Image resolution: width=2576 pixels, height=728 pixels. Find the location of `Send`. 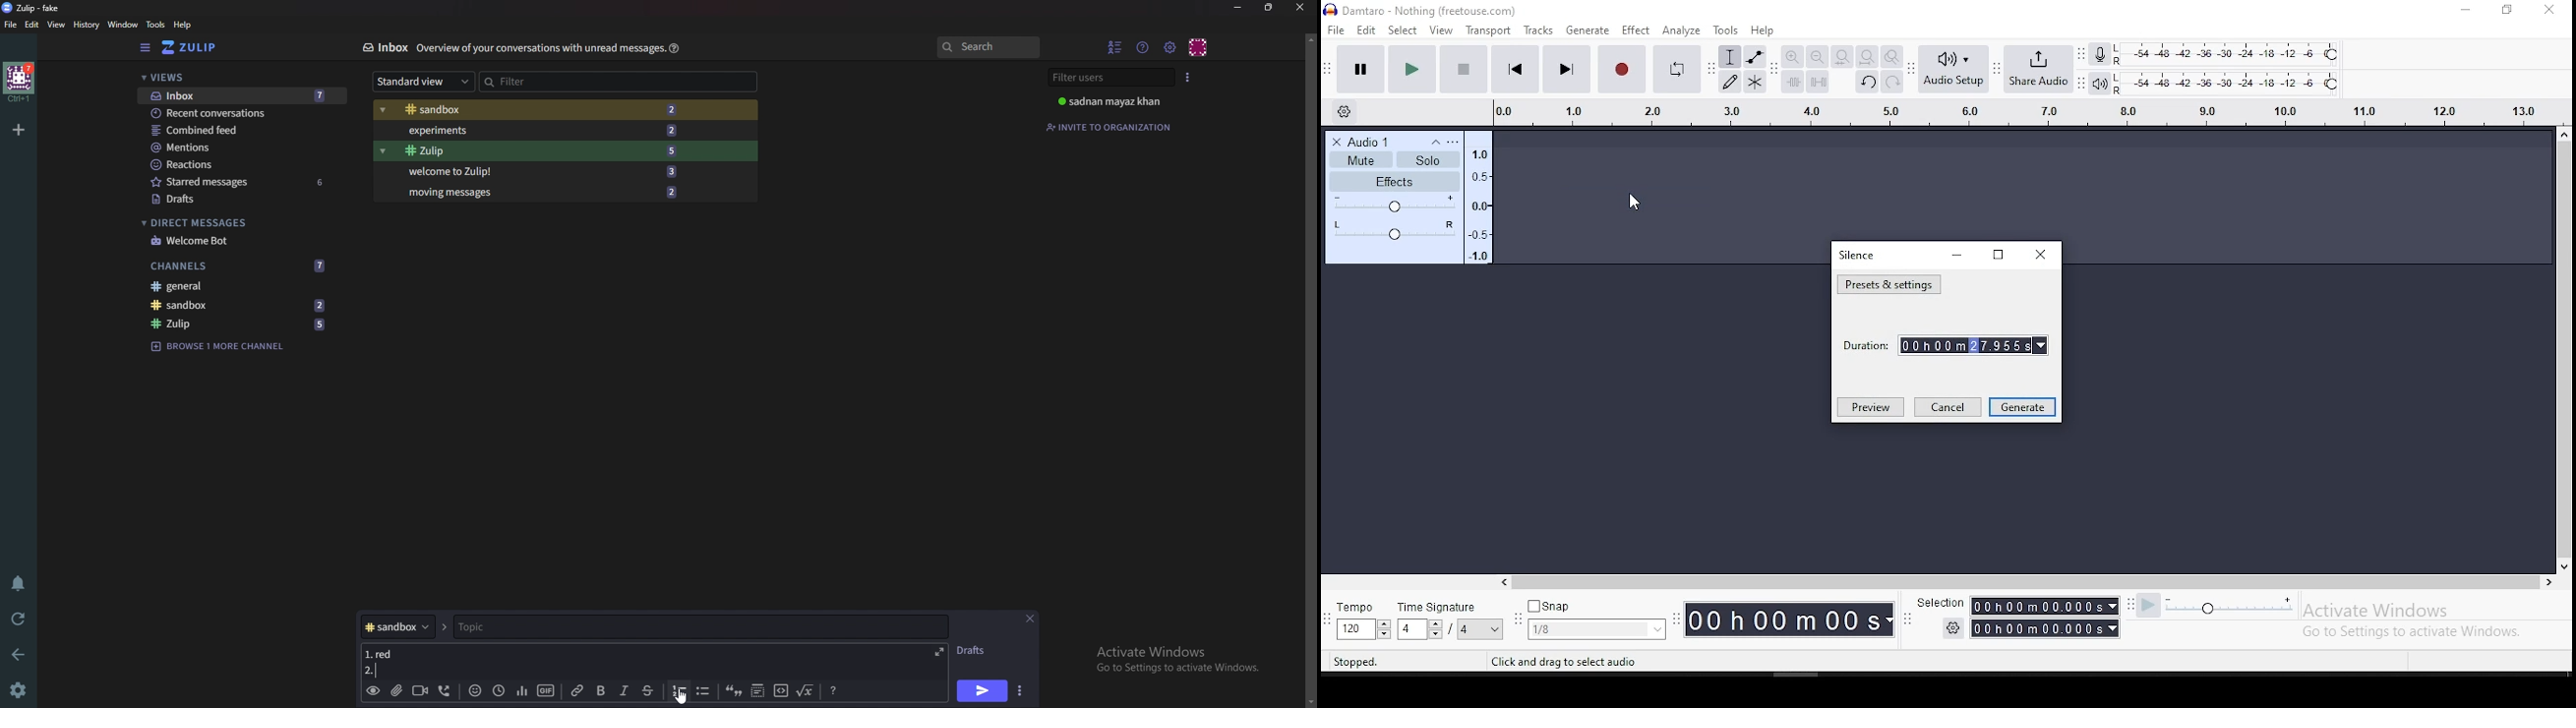

Send is located at coordinates (983, 691).